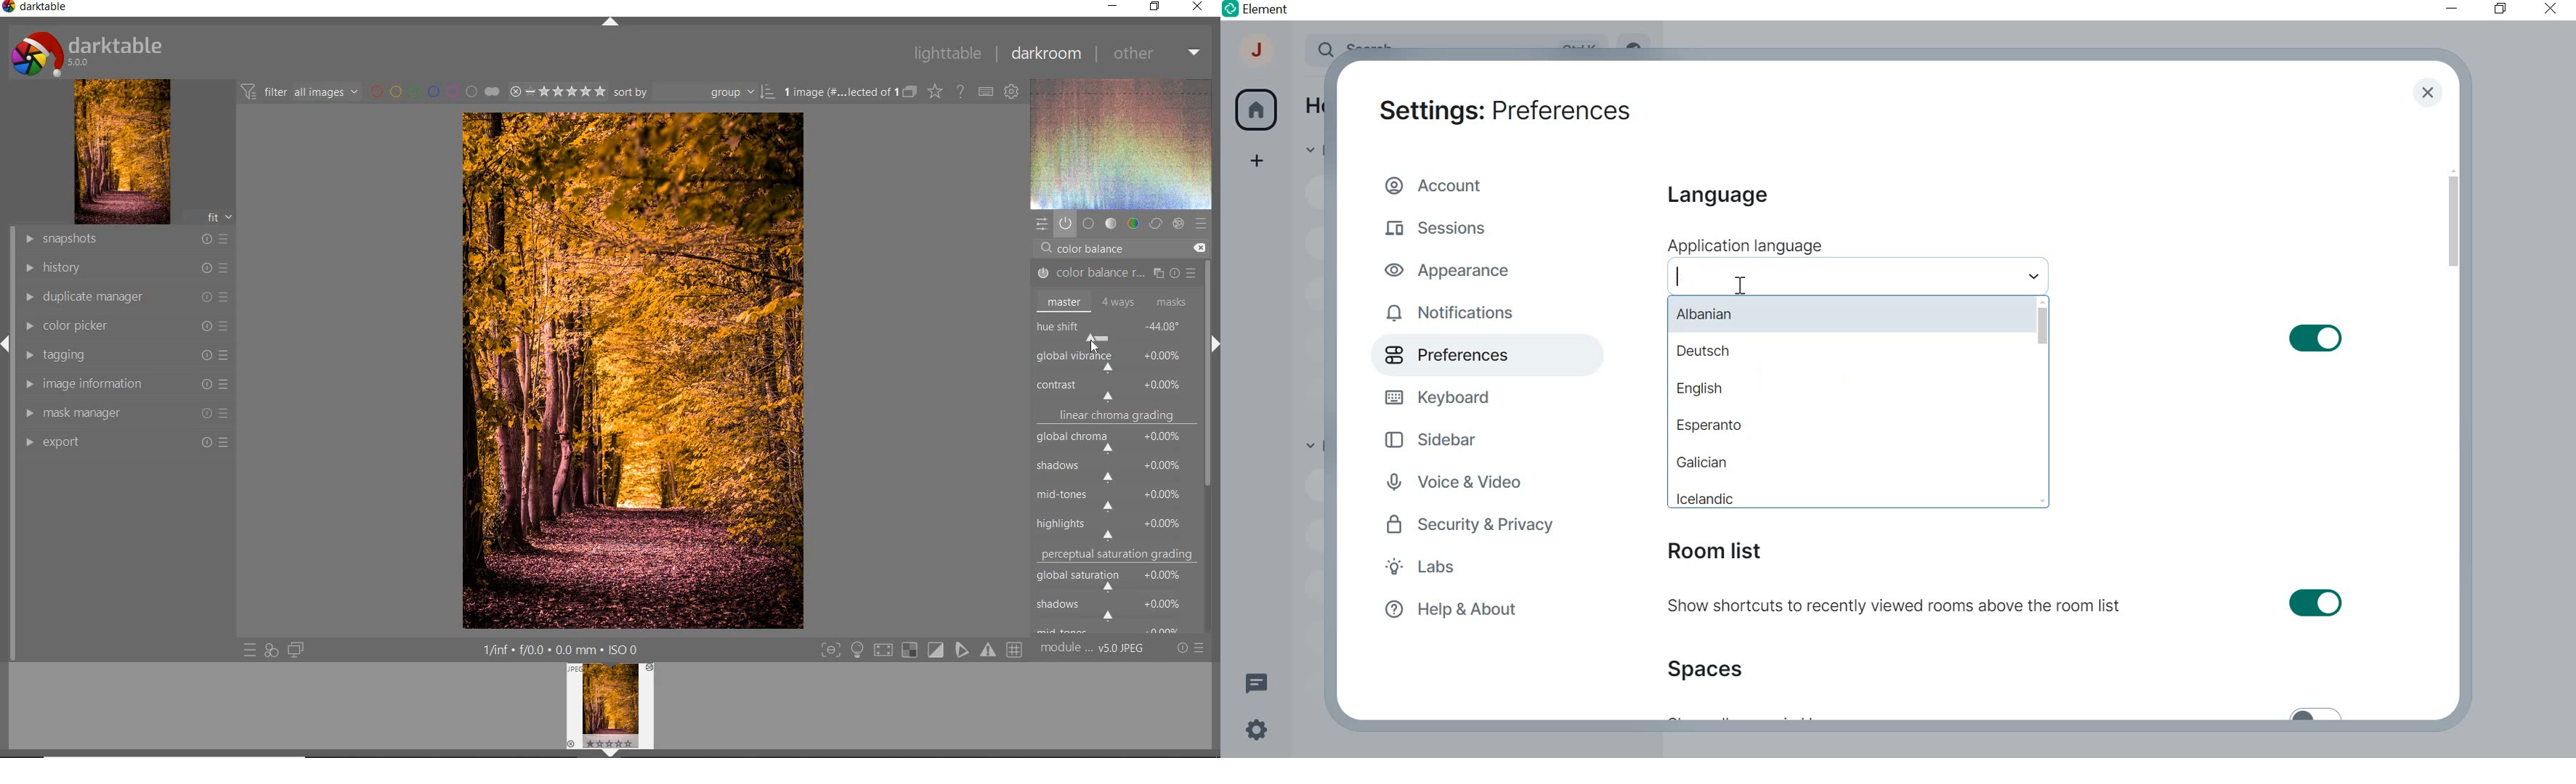 Image resolution: width=2576 pixels, height=784 pixels. I want to click on minimize, so click(1114, 5).